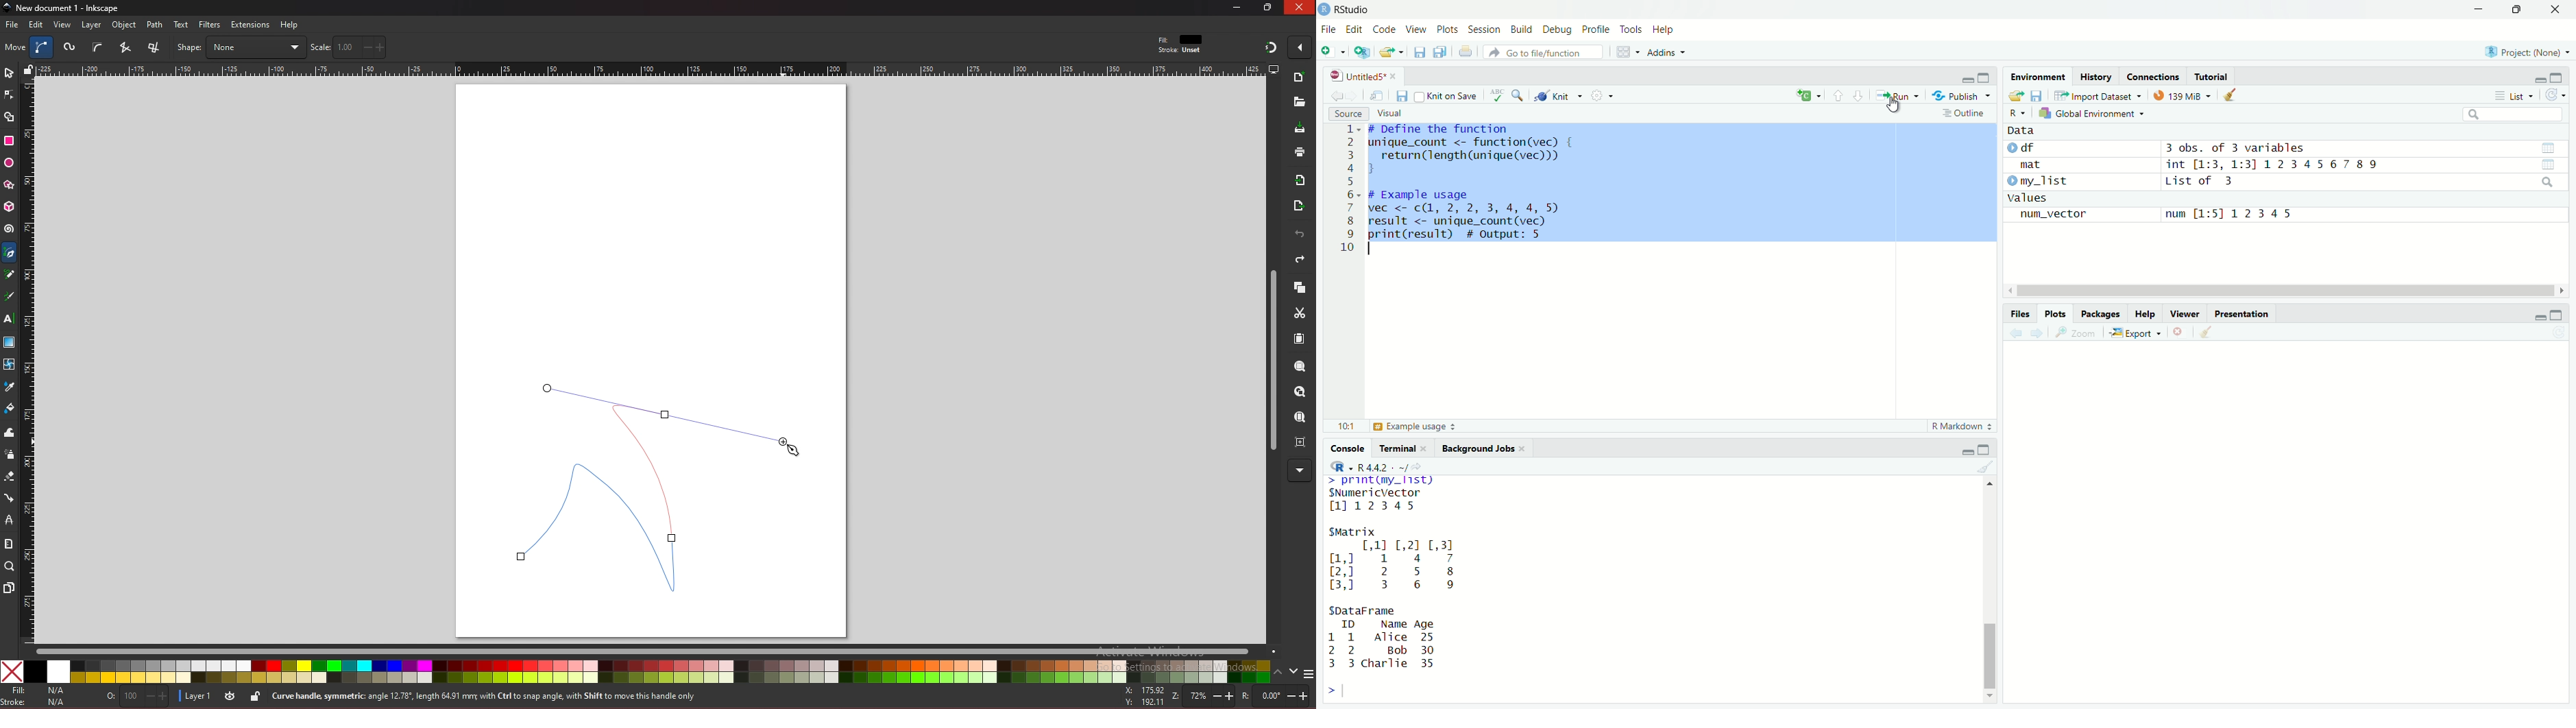 The width and height of the screenshot is (2576, 728). Describe the element at coordinates (1364, 52) in the screenshot. I see `create a project` at that location.